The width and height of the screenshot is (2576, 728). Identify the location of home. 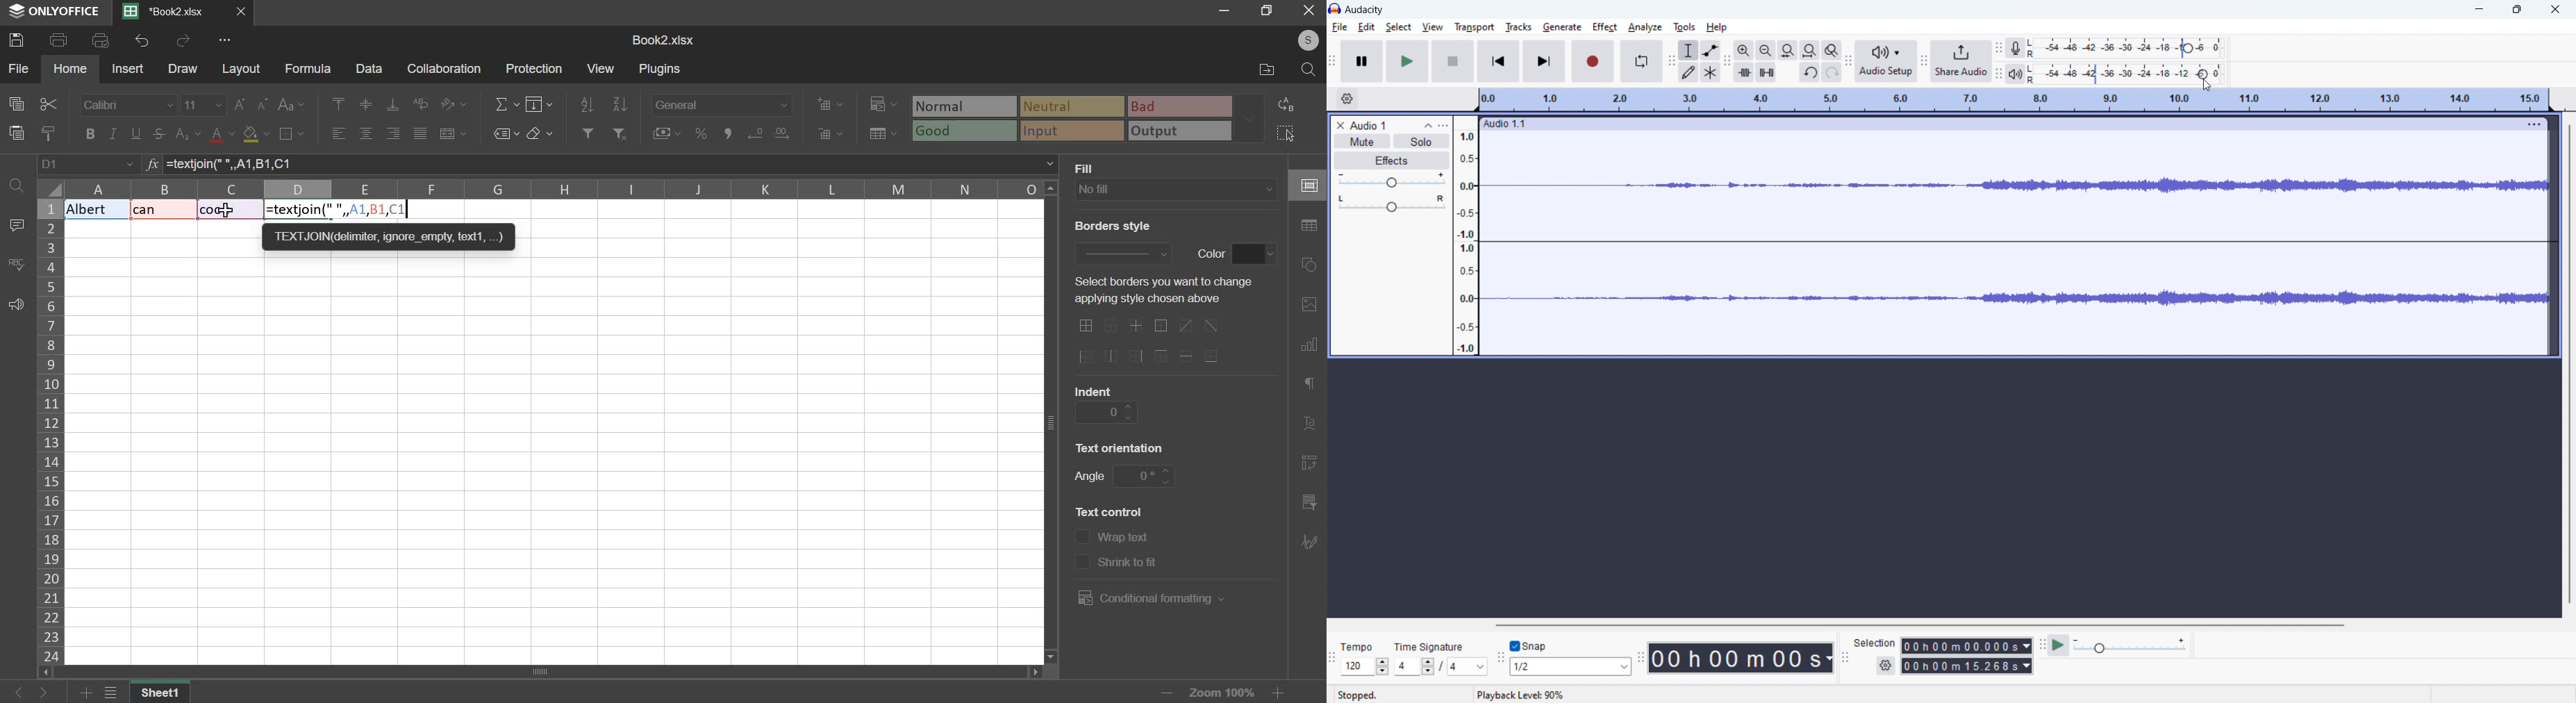
(71, 68).